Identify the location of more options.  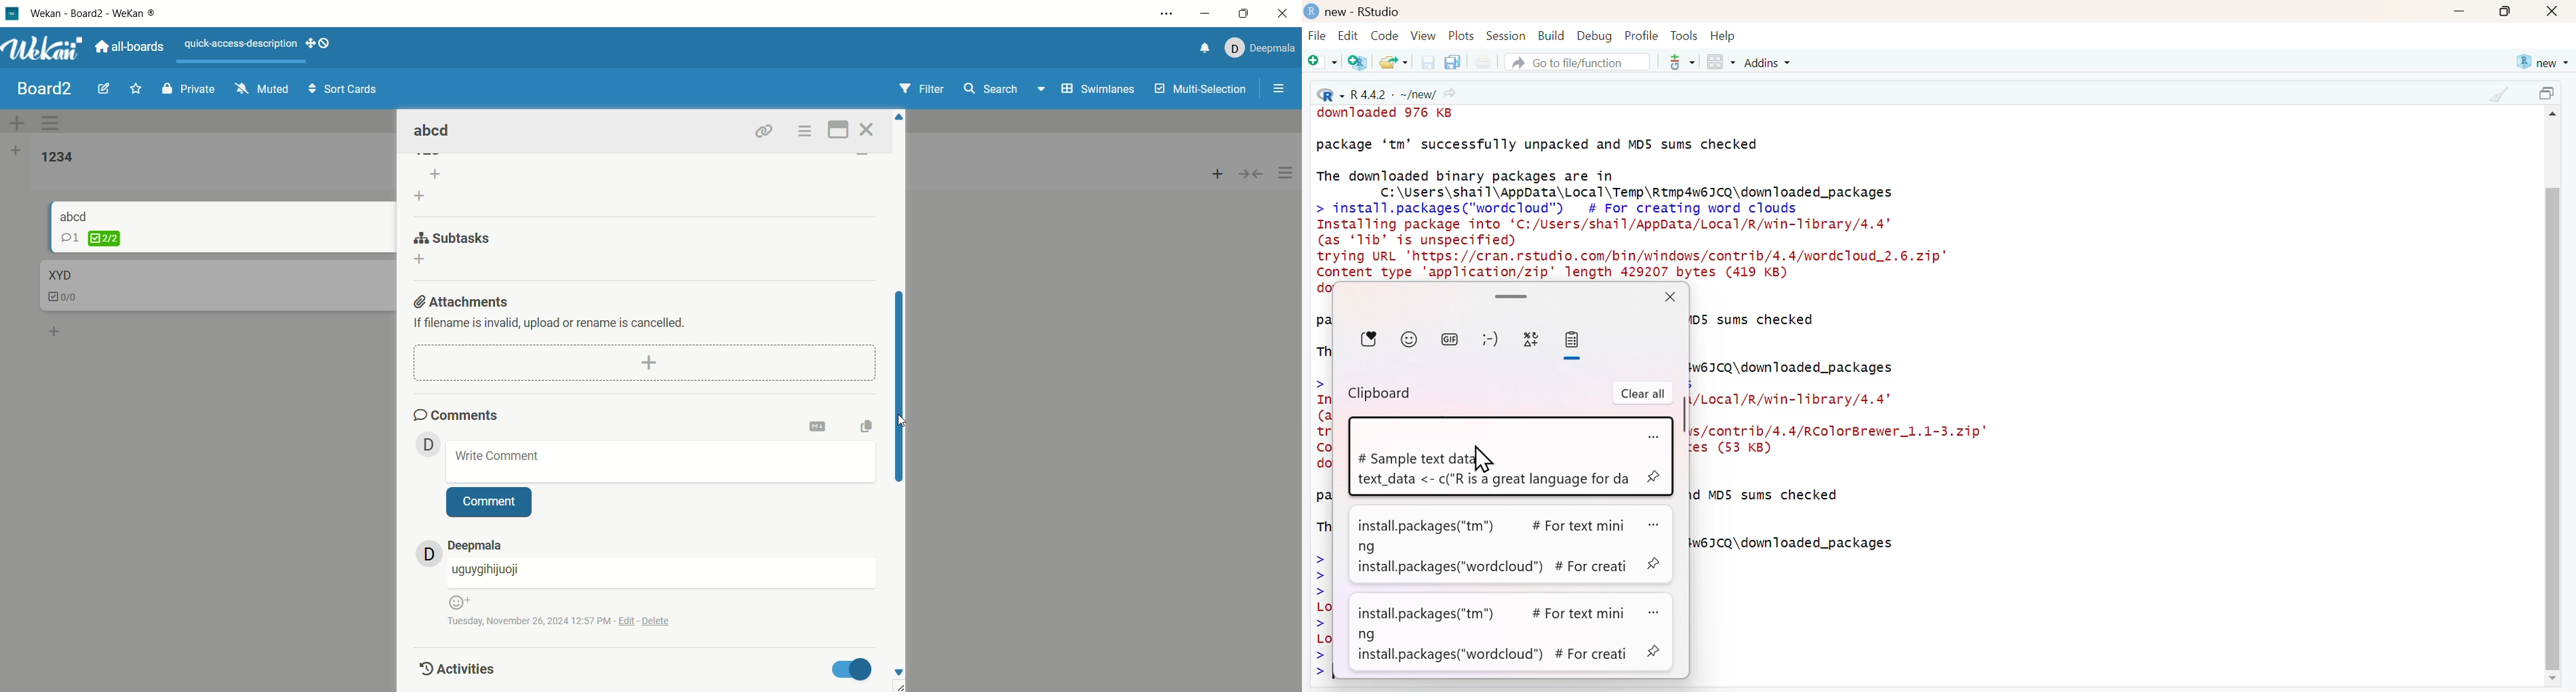
(1658, 525).